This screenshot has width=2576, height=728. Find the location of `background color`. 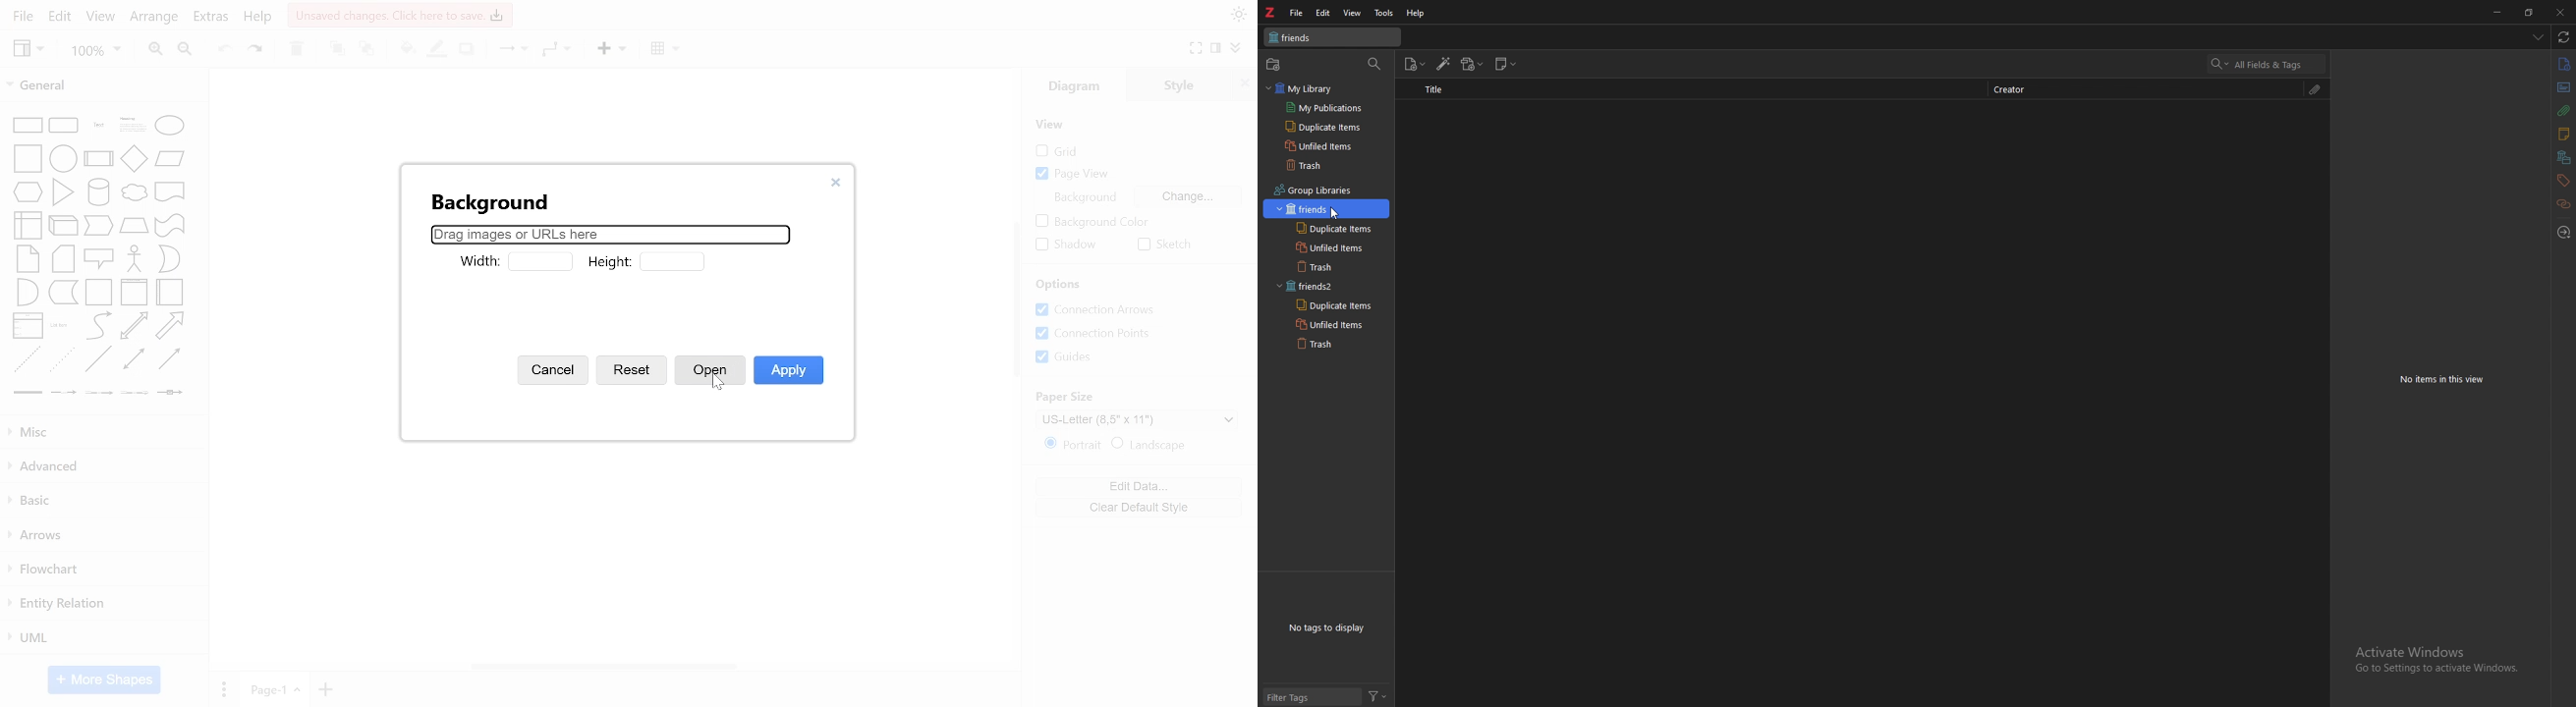

background color is located at coordinates (1091, 221).